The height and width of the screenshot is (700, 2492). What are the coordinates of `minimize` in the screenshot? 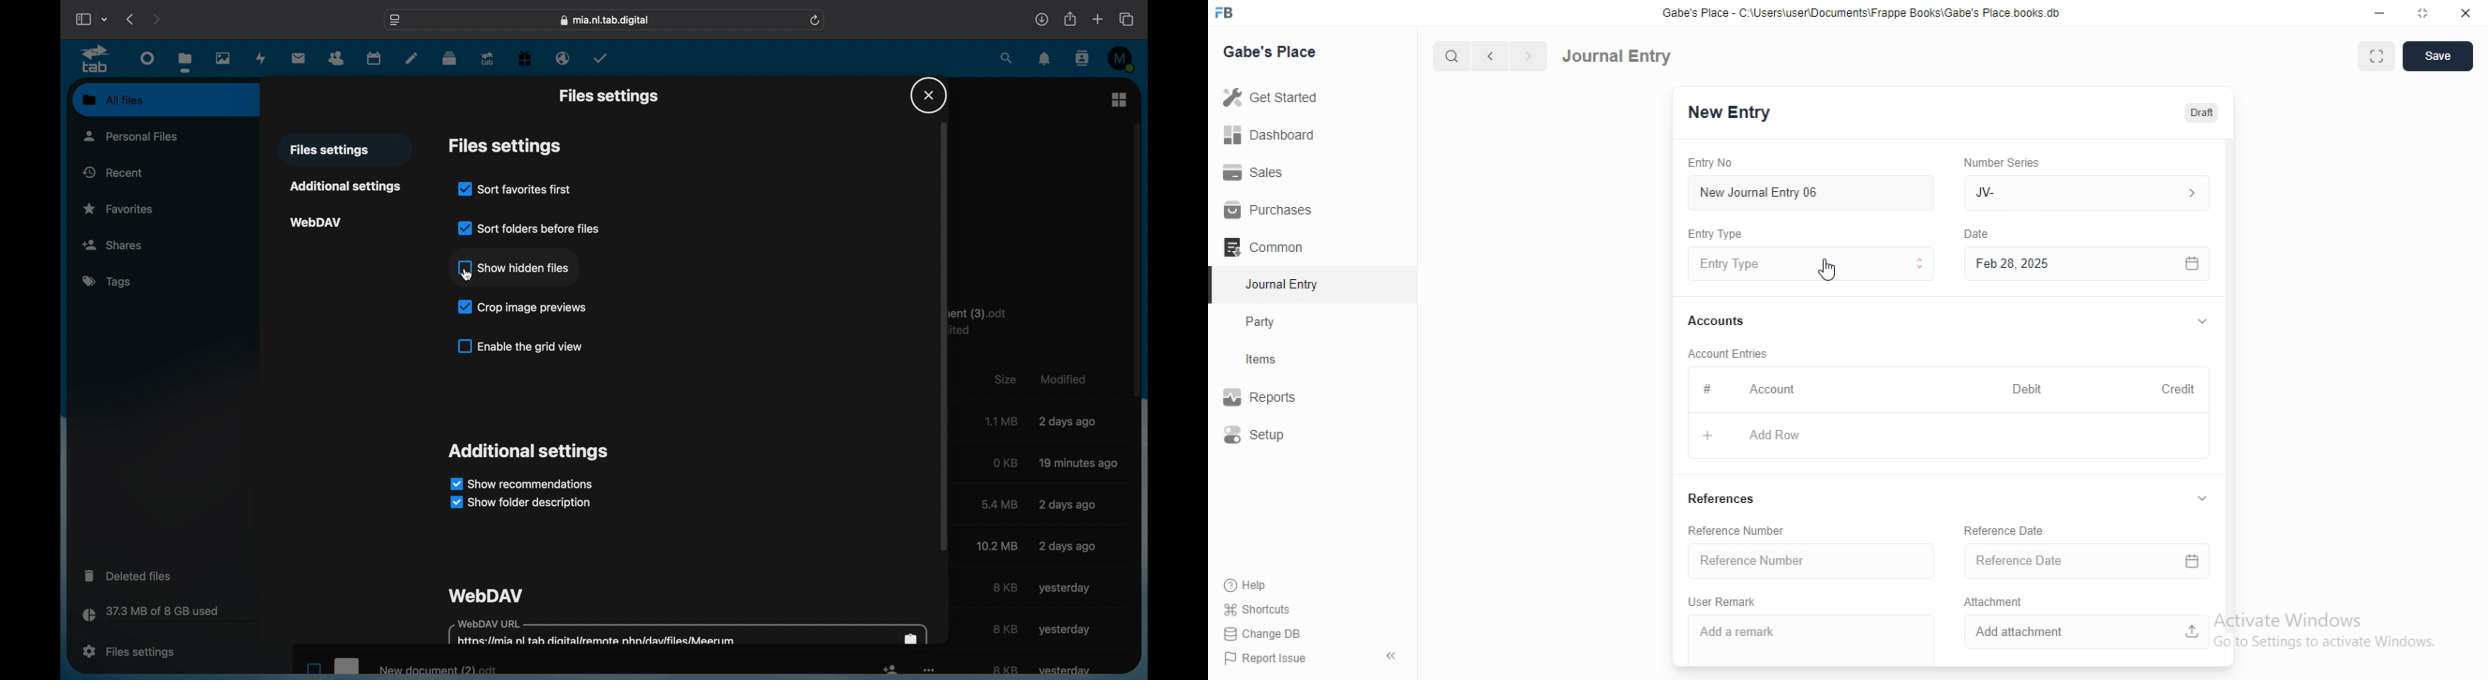 It's located at (2378, 16).